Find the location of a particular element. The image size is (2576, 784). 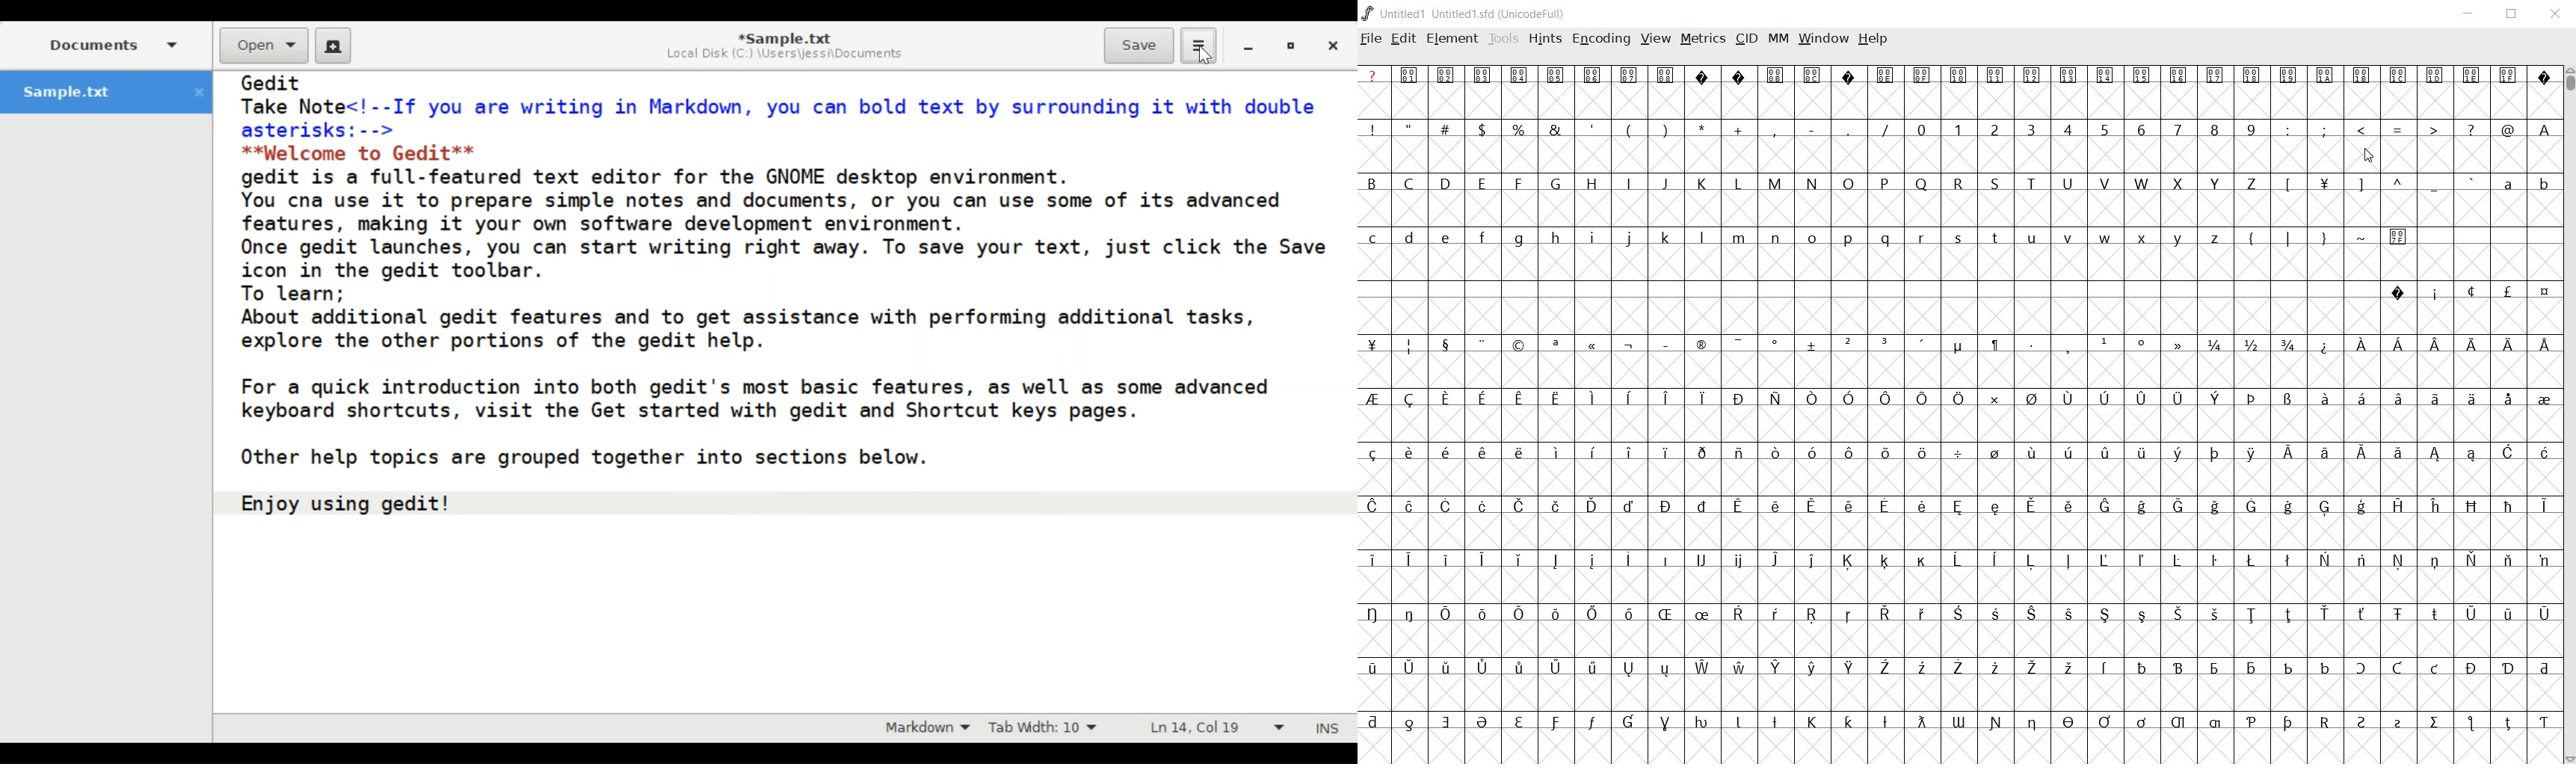

cid is located at coordinates (1745, 40).